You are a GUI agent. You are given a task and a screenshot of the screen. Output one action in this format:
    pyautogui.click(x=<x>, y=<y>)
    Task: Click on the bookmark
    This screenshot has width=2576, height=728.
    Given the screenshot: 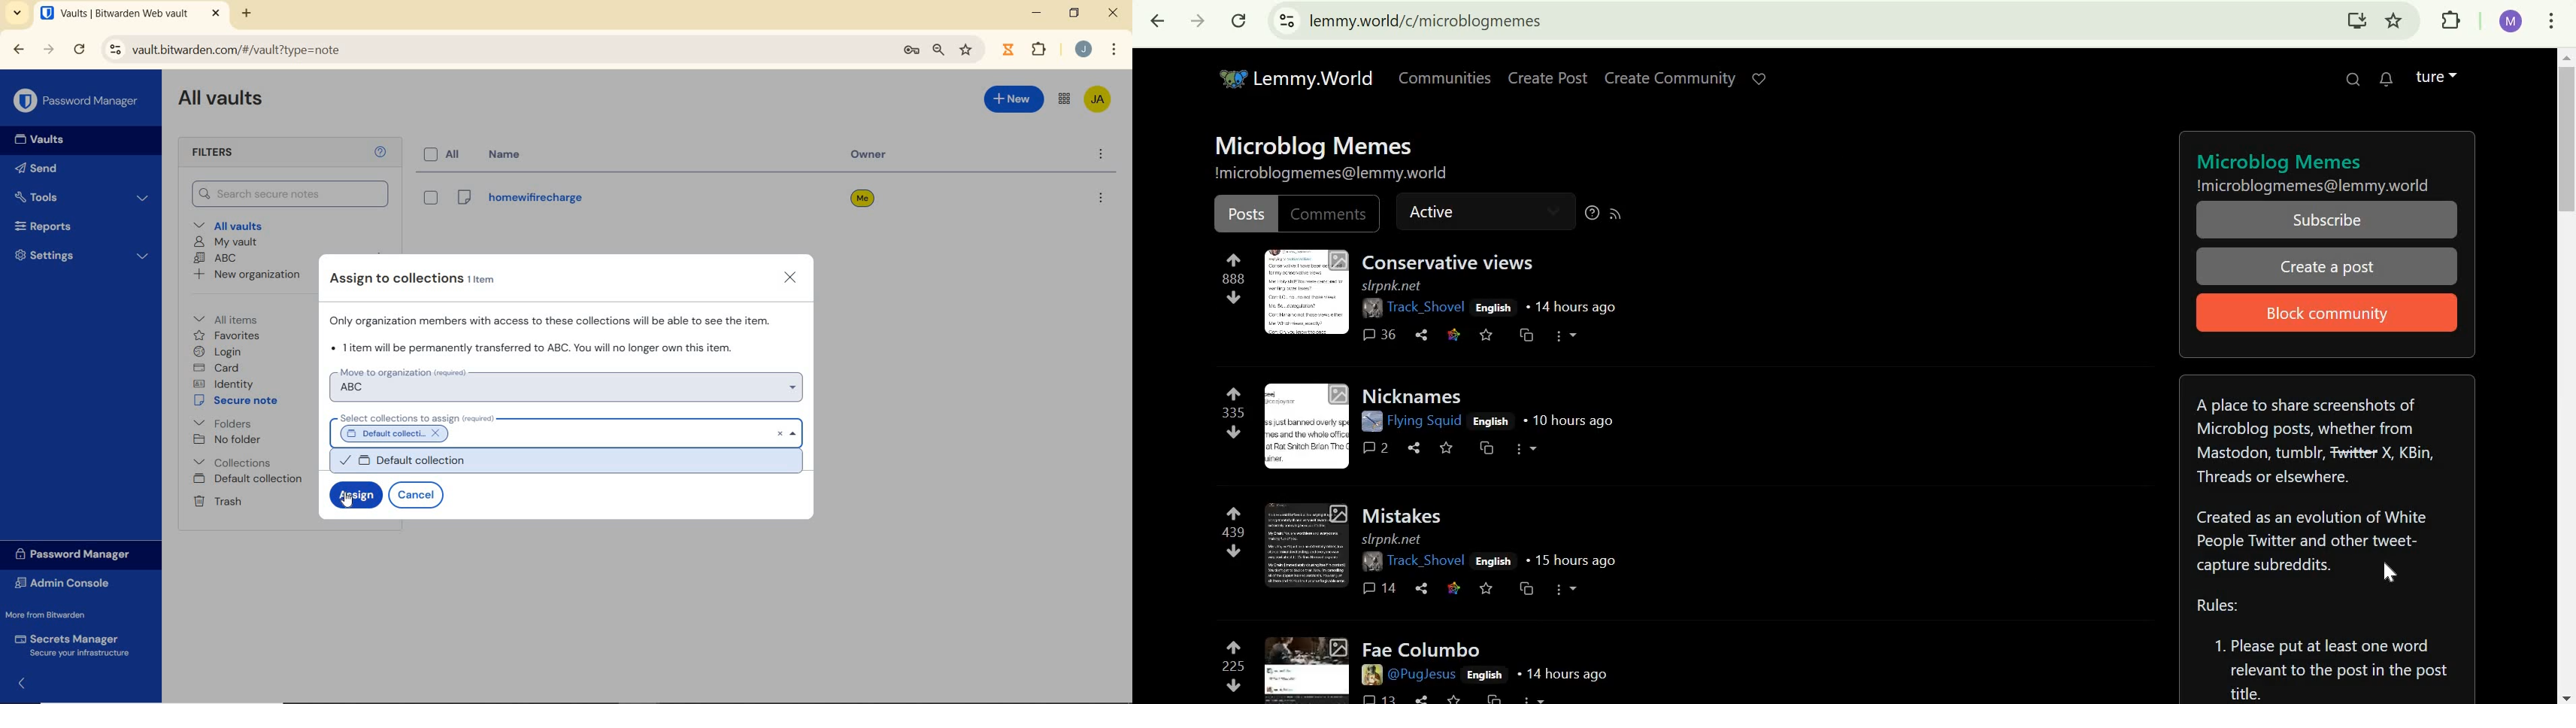 What is the action you would take?
    pyautogui.click(x=967, y=51)
    